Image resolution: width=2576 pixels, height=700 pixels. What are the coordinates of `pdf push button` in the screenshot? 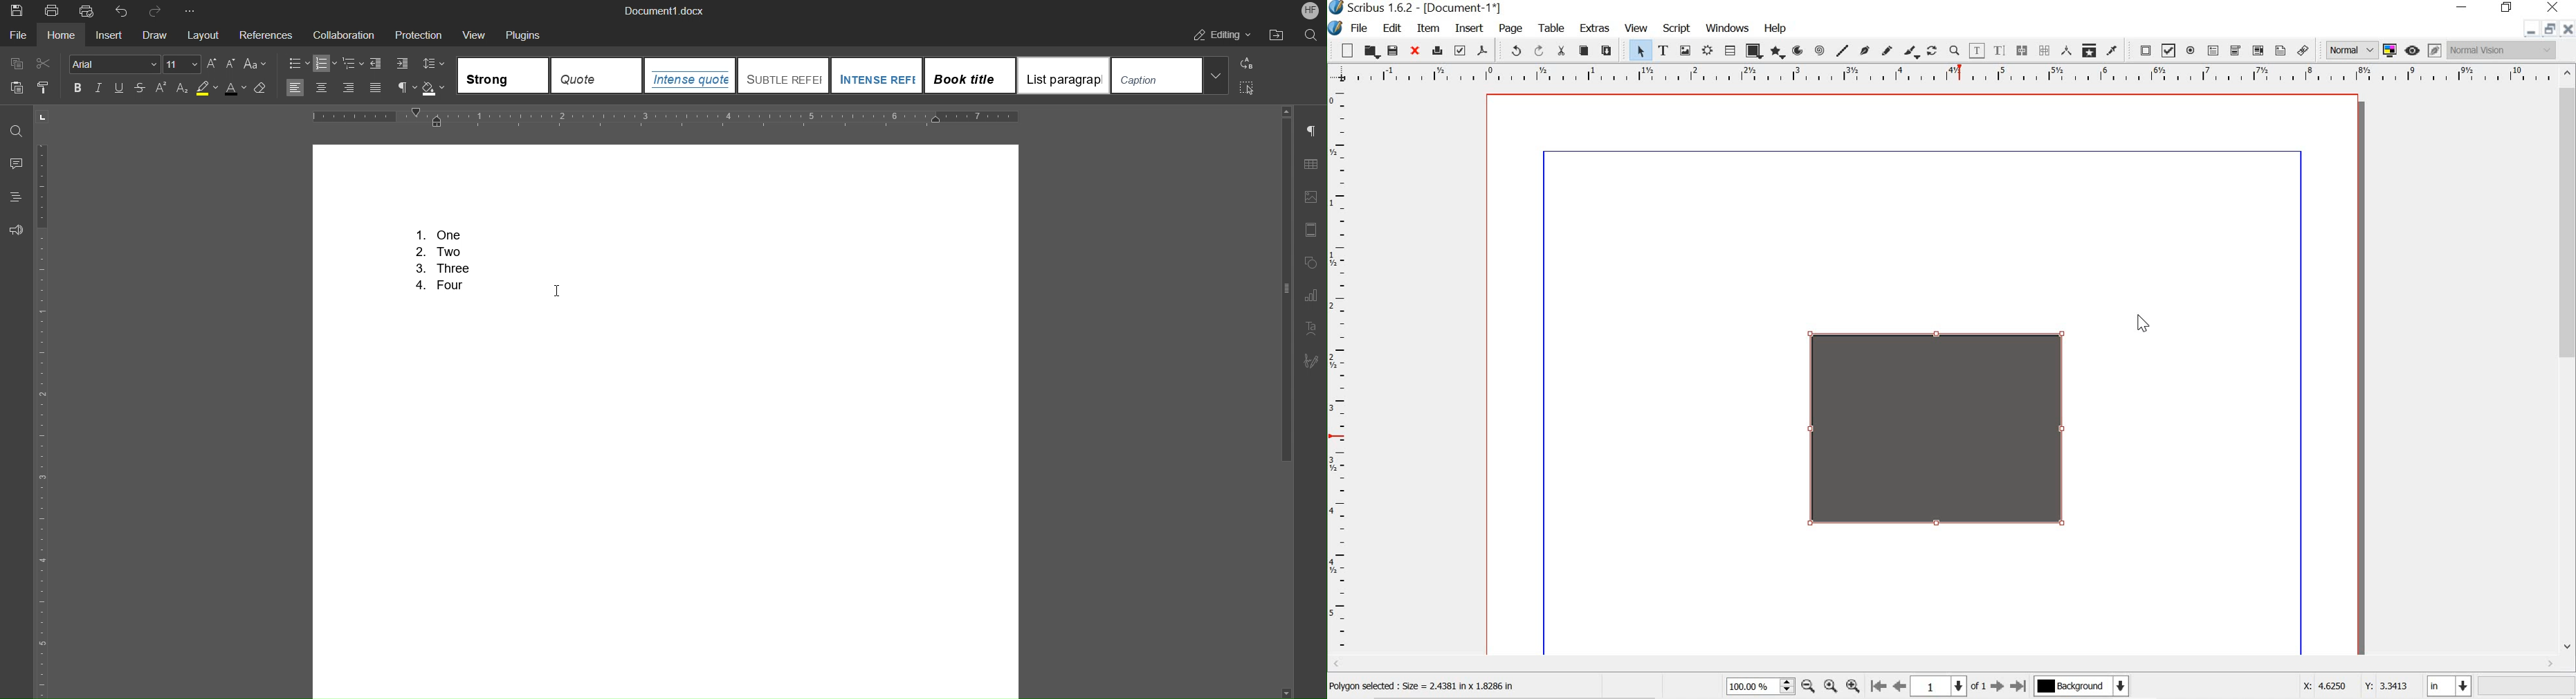 It's located at (2143, 50).